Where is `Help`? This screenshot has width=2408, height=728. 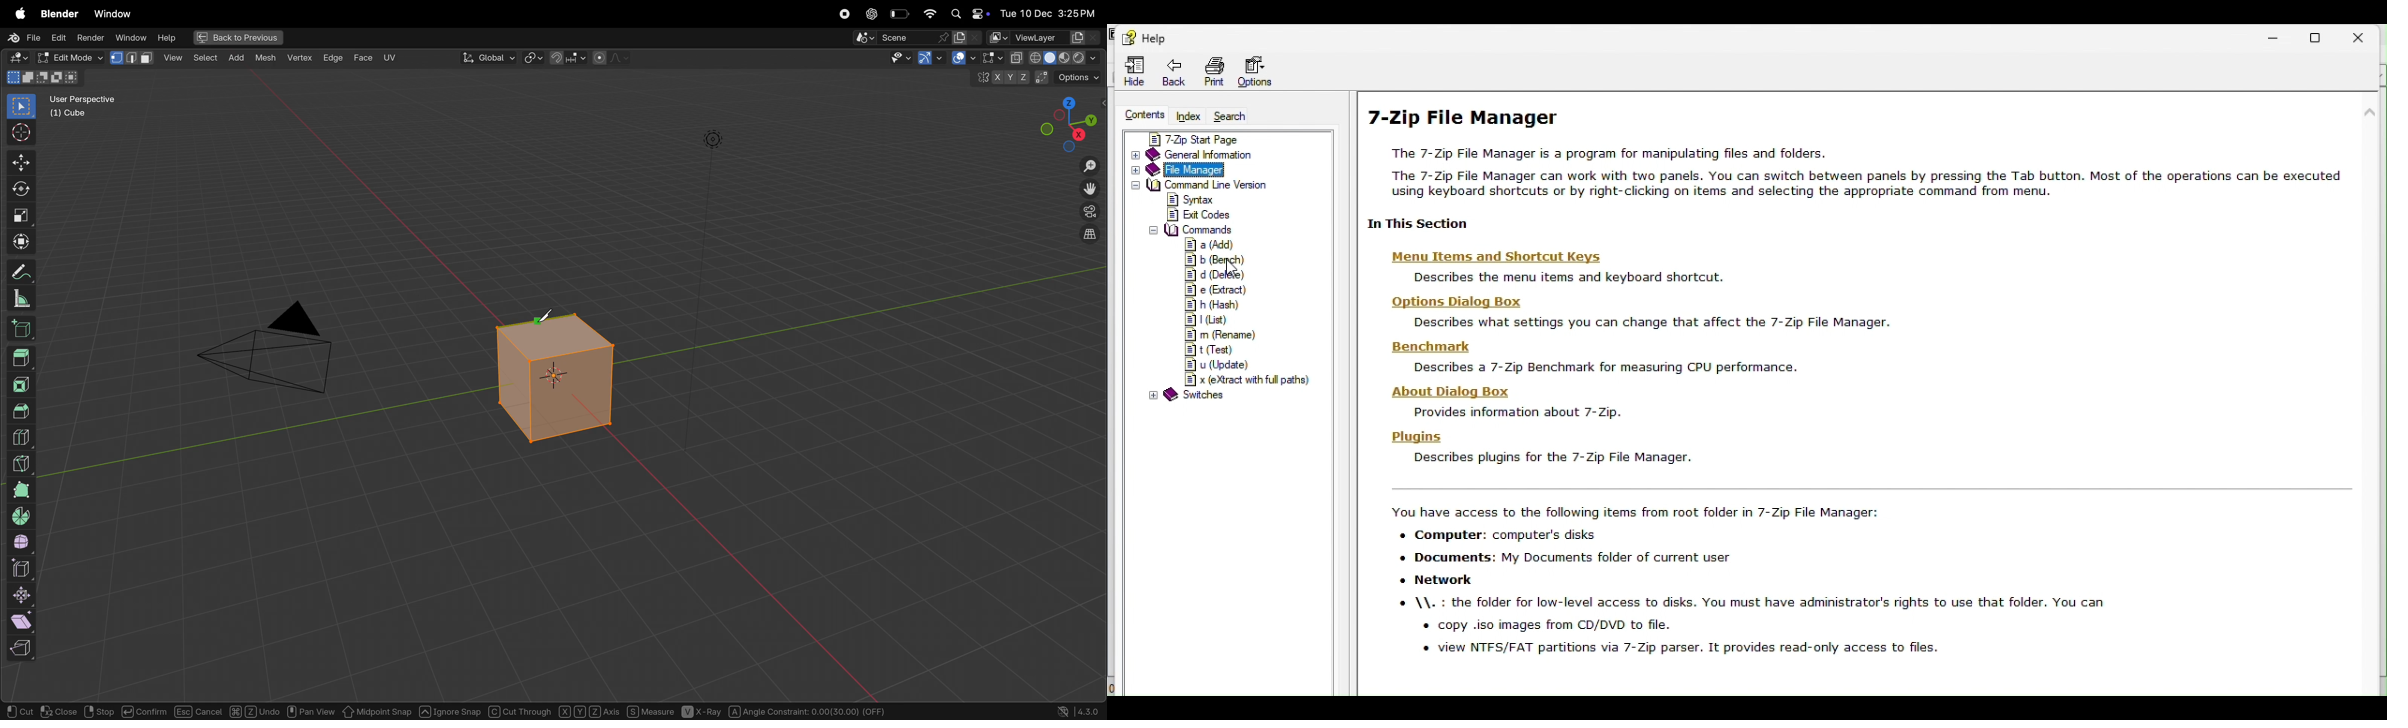 Help is located at coordinates (168, 38).